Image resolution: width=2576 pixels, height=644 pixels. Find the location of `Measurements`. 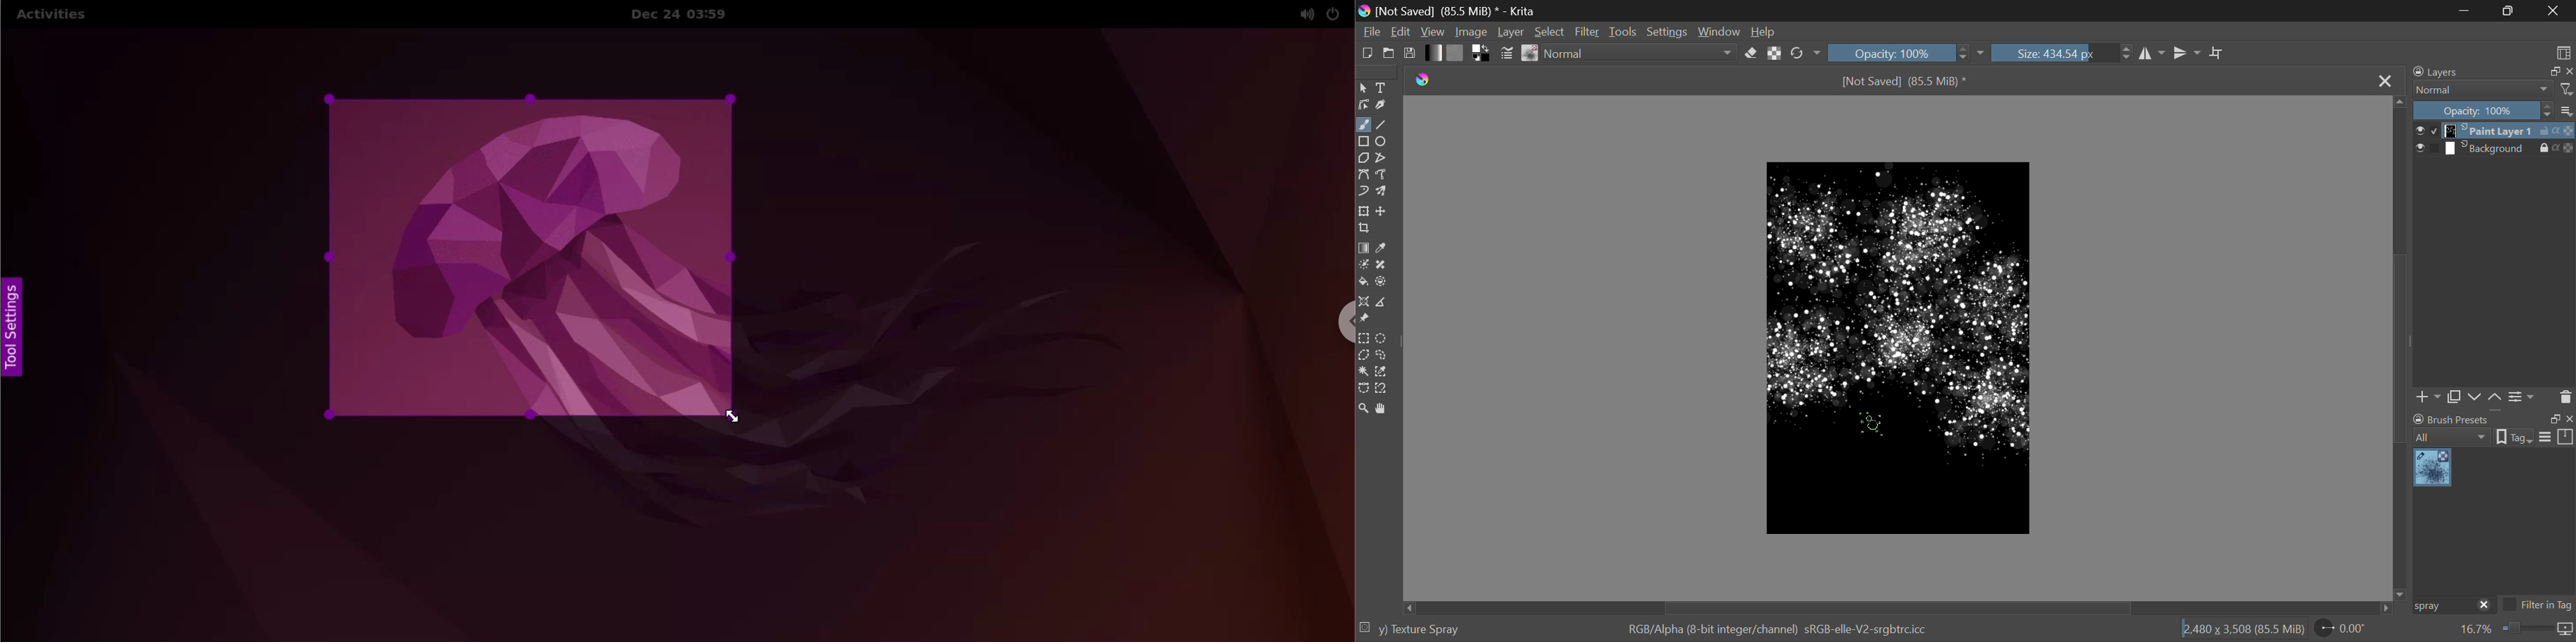

Measurements is located at coordinates (1380, 303).